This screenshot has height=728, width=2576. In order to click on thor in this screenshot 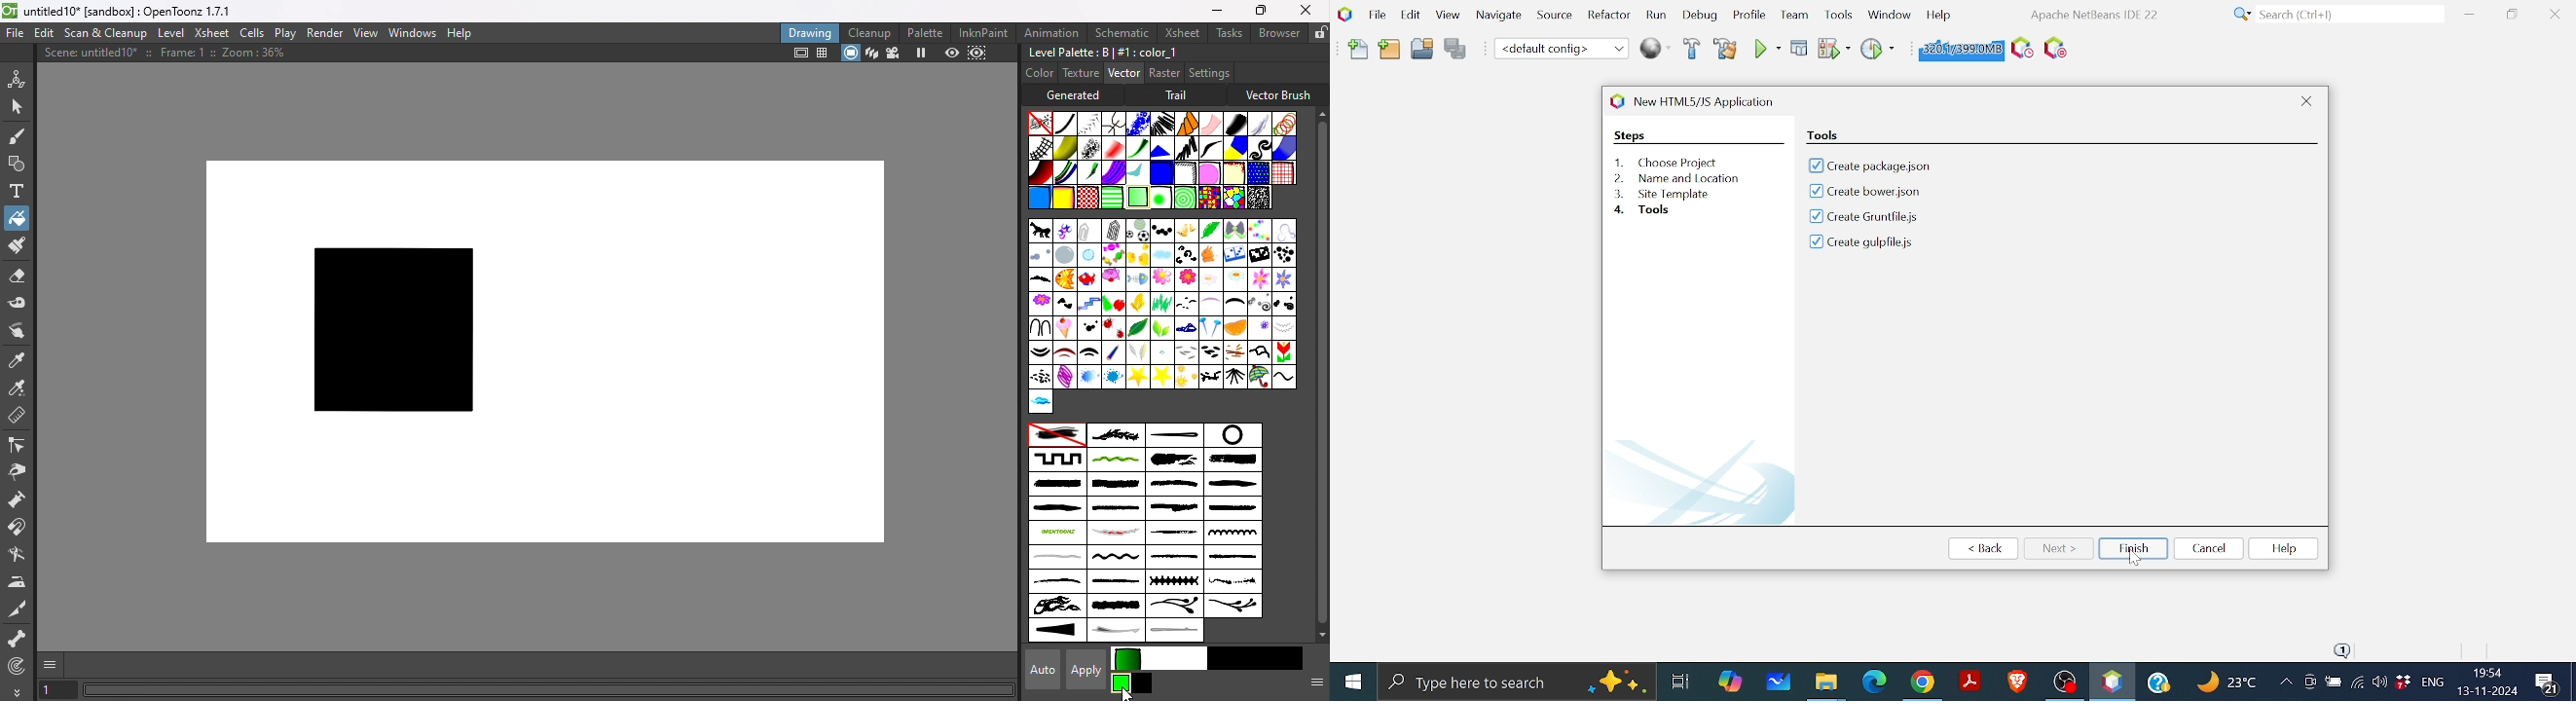, I will do `click(1209, 377)`.